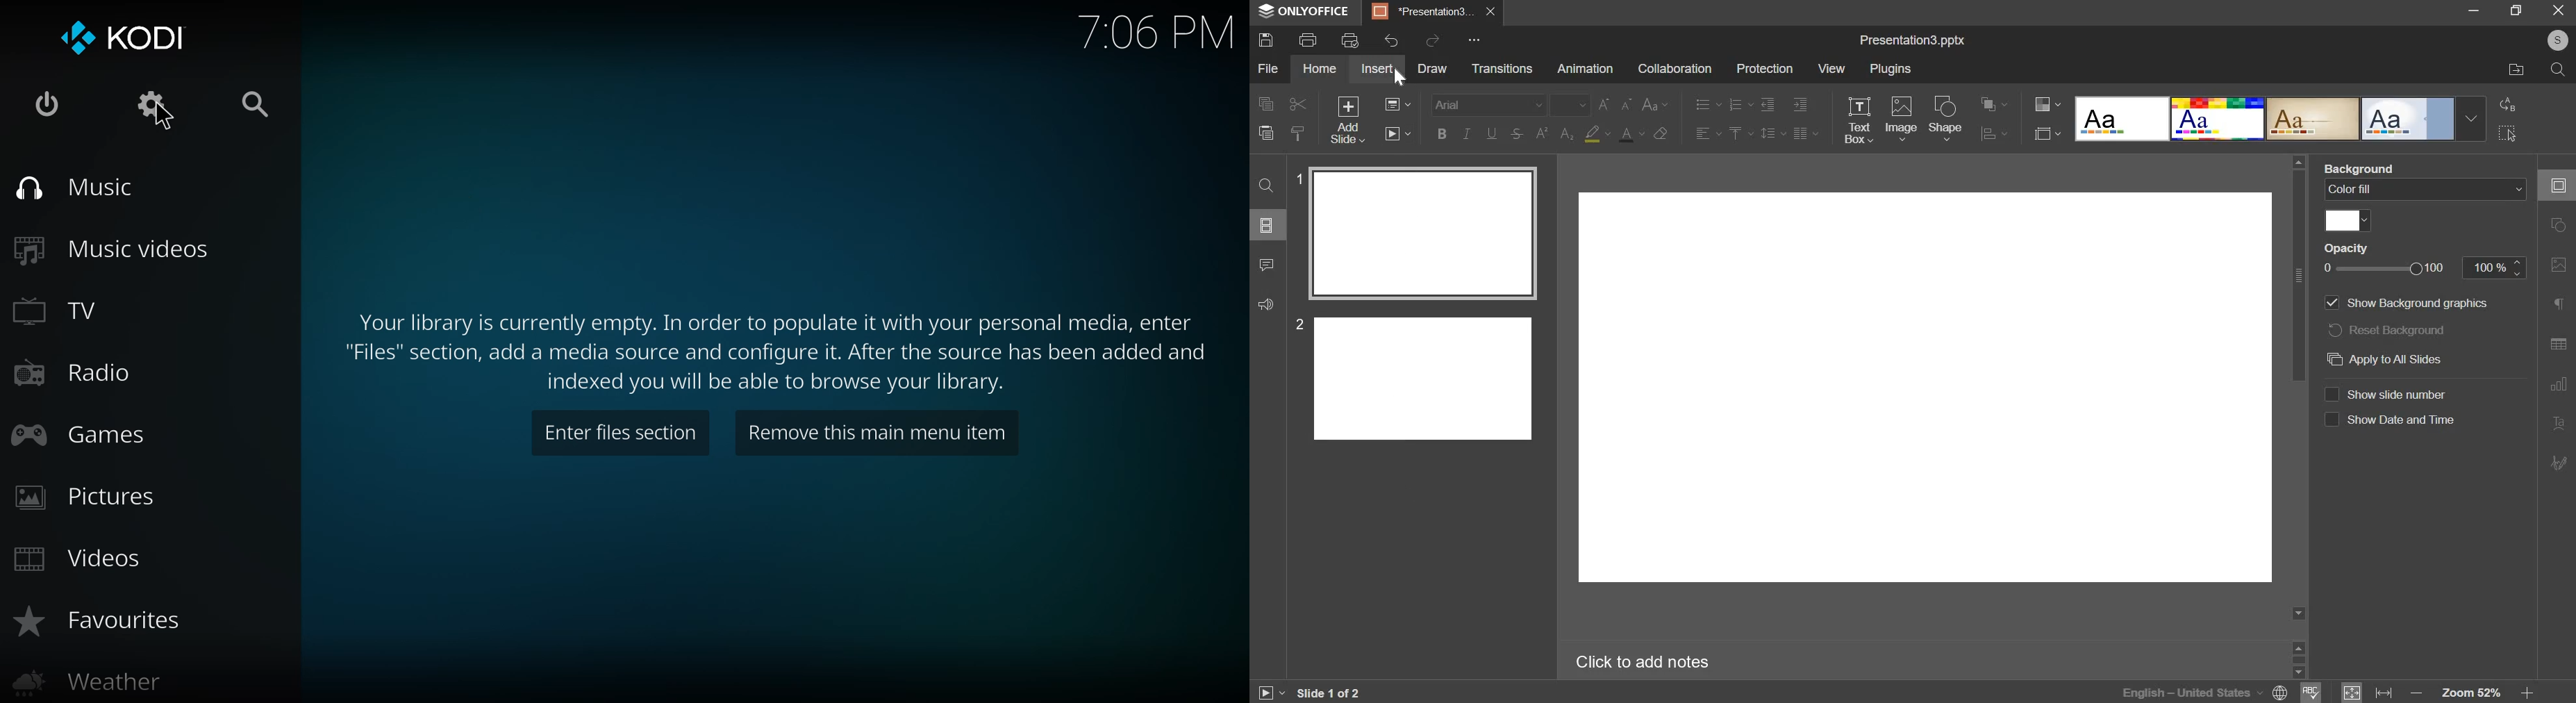  I want to click on cut, so click(1299, 104).